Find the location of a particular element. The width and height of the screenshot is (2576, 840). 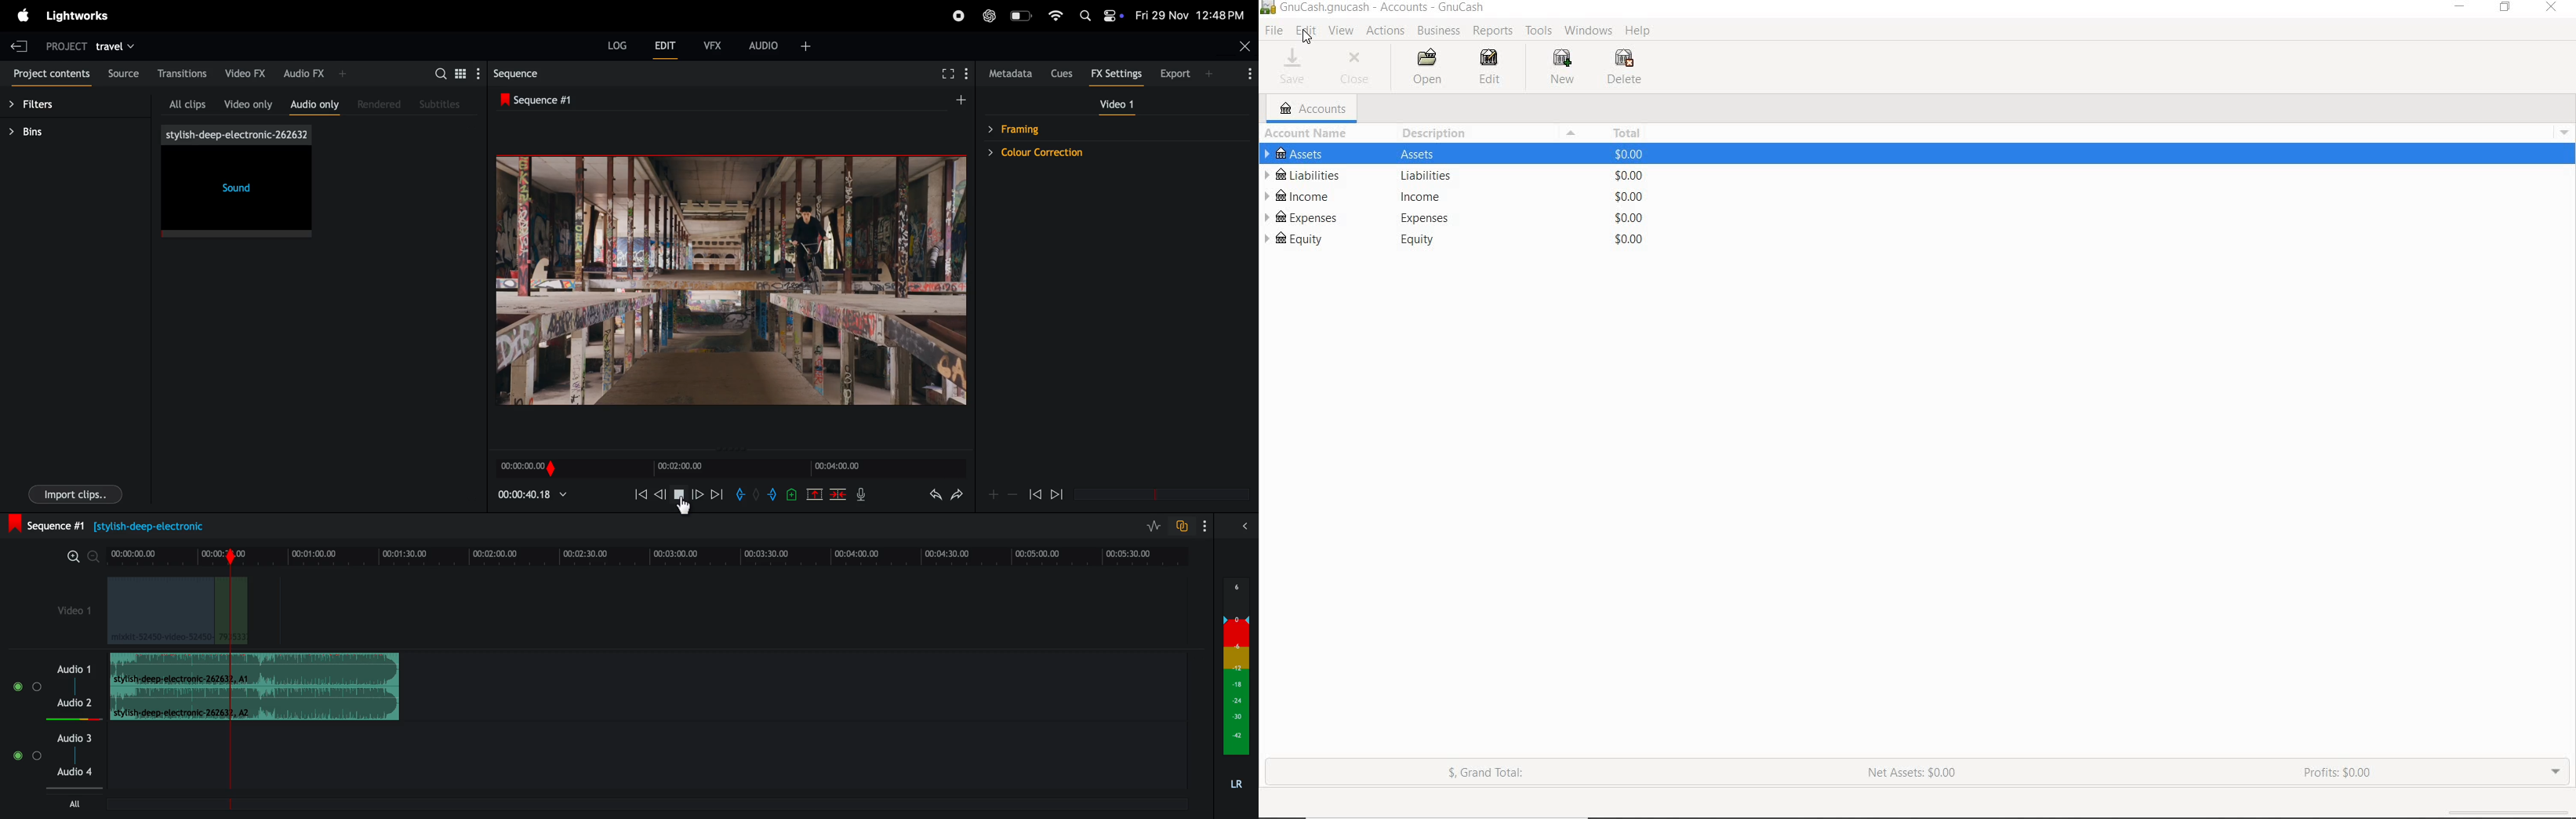

EDIT is located at coordinates (1306, 31).